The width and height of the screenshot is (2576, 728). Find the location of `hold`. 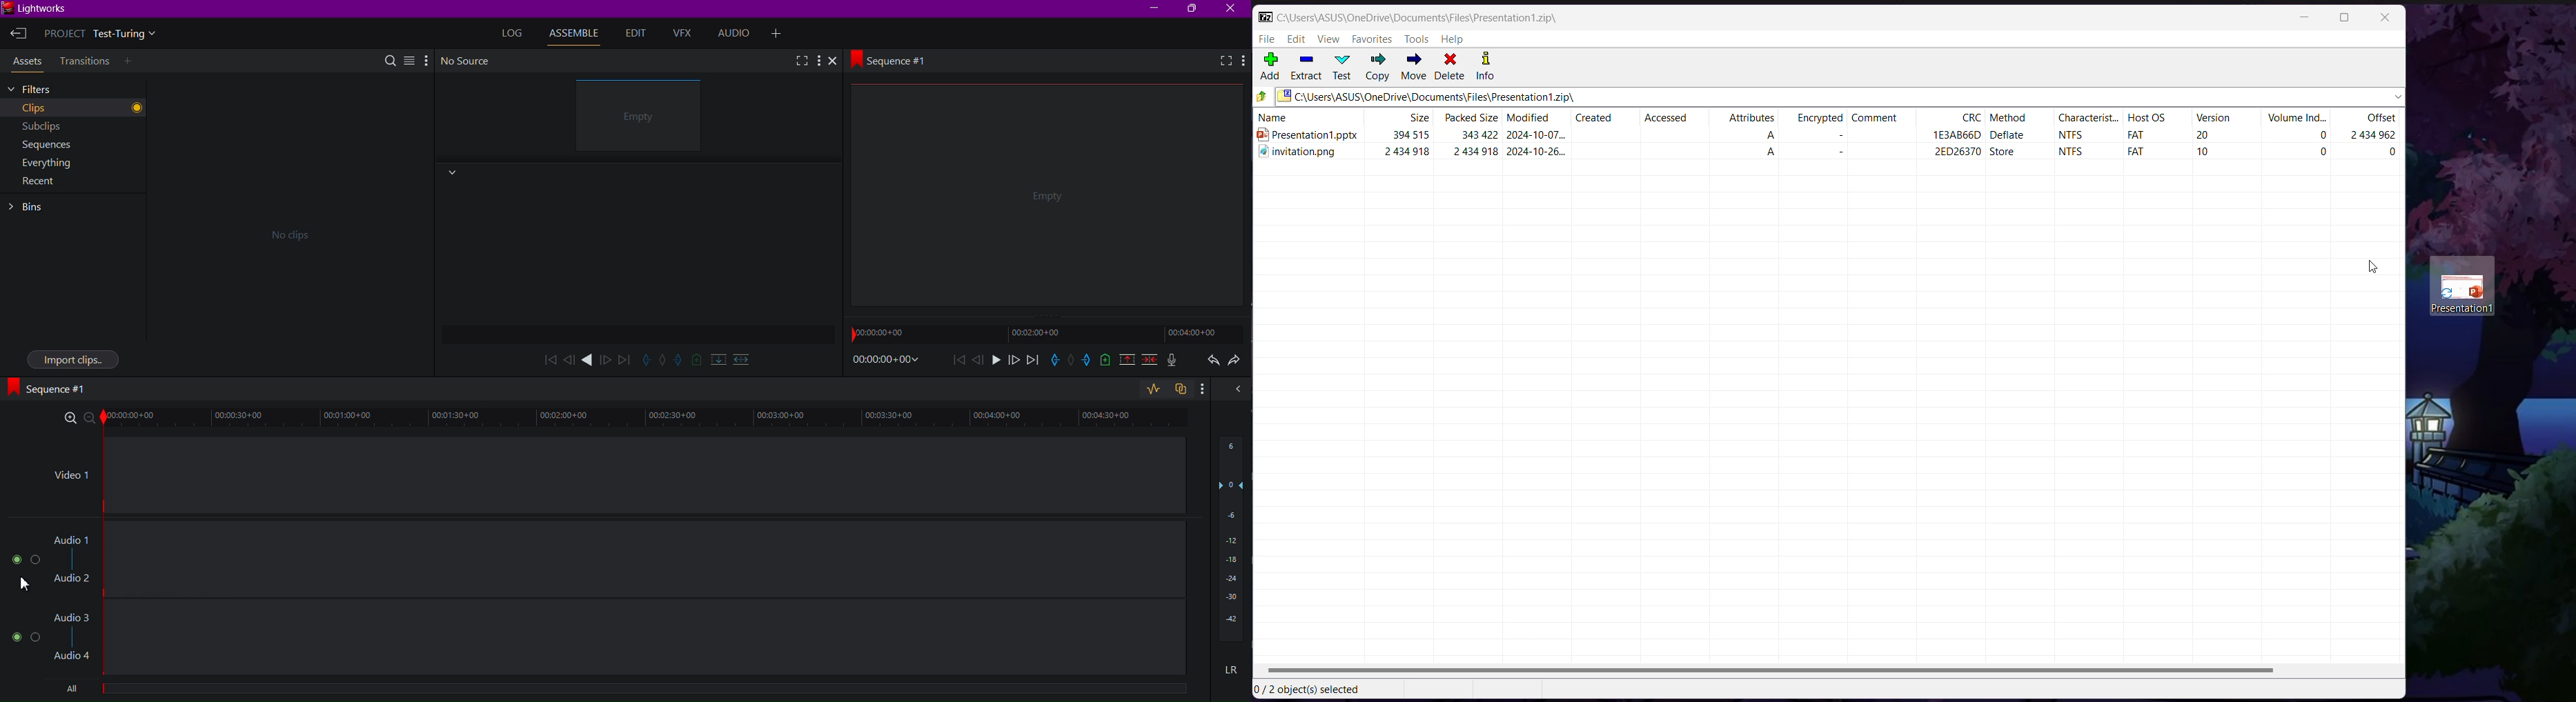

hold is located at coordinates (1071, 361).